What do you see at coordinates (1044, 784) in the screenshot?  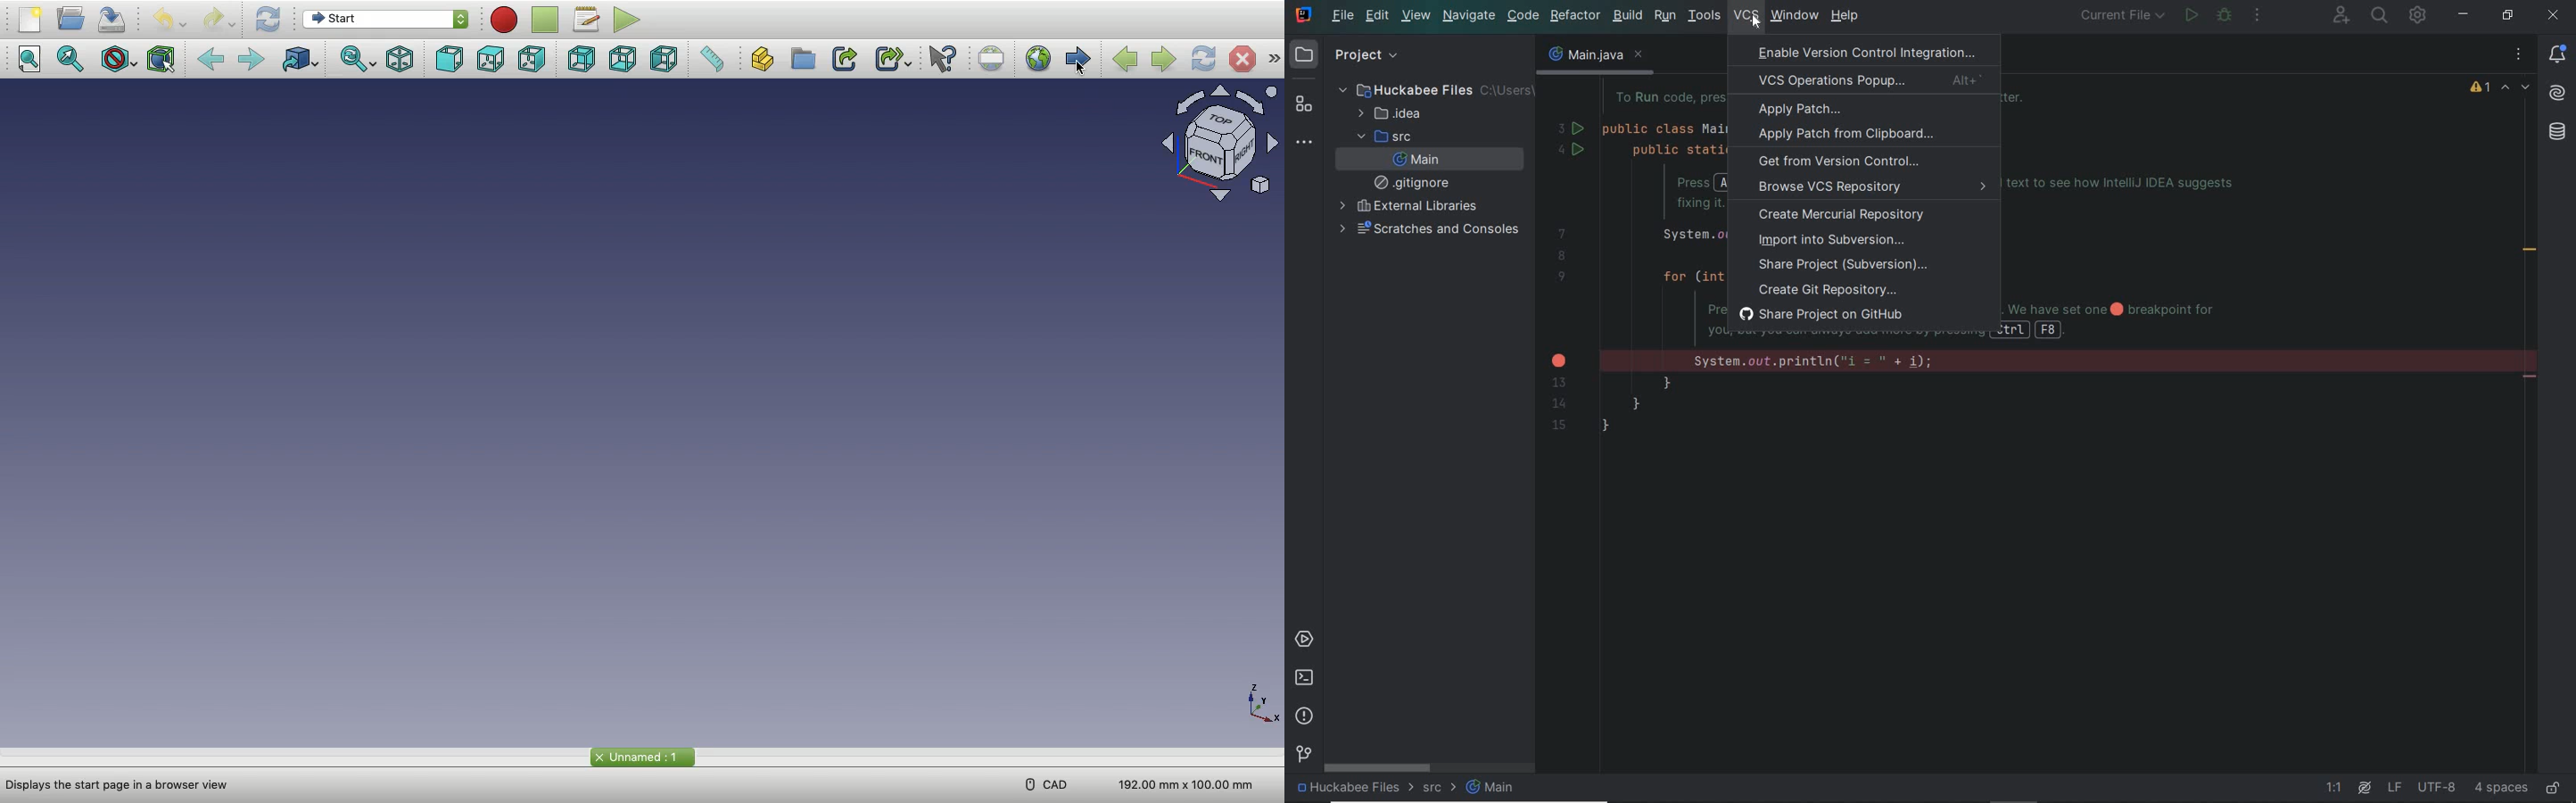 I see `CAD menu` at bounding box center [1044, 784].